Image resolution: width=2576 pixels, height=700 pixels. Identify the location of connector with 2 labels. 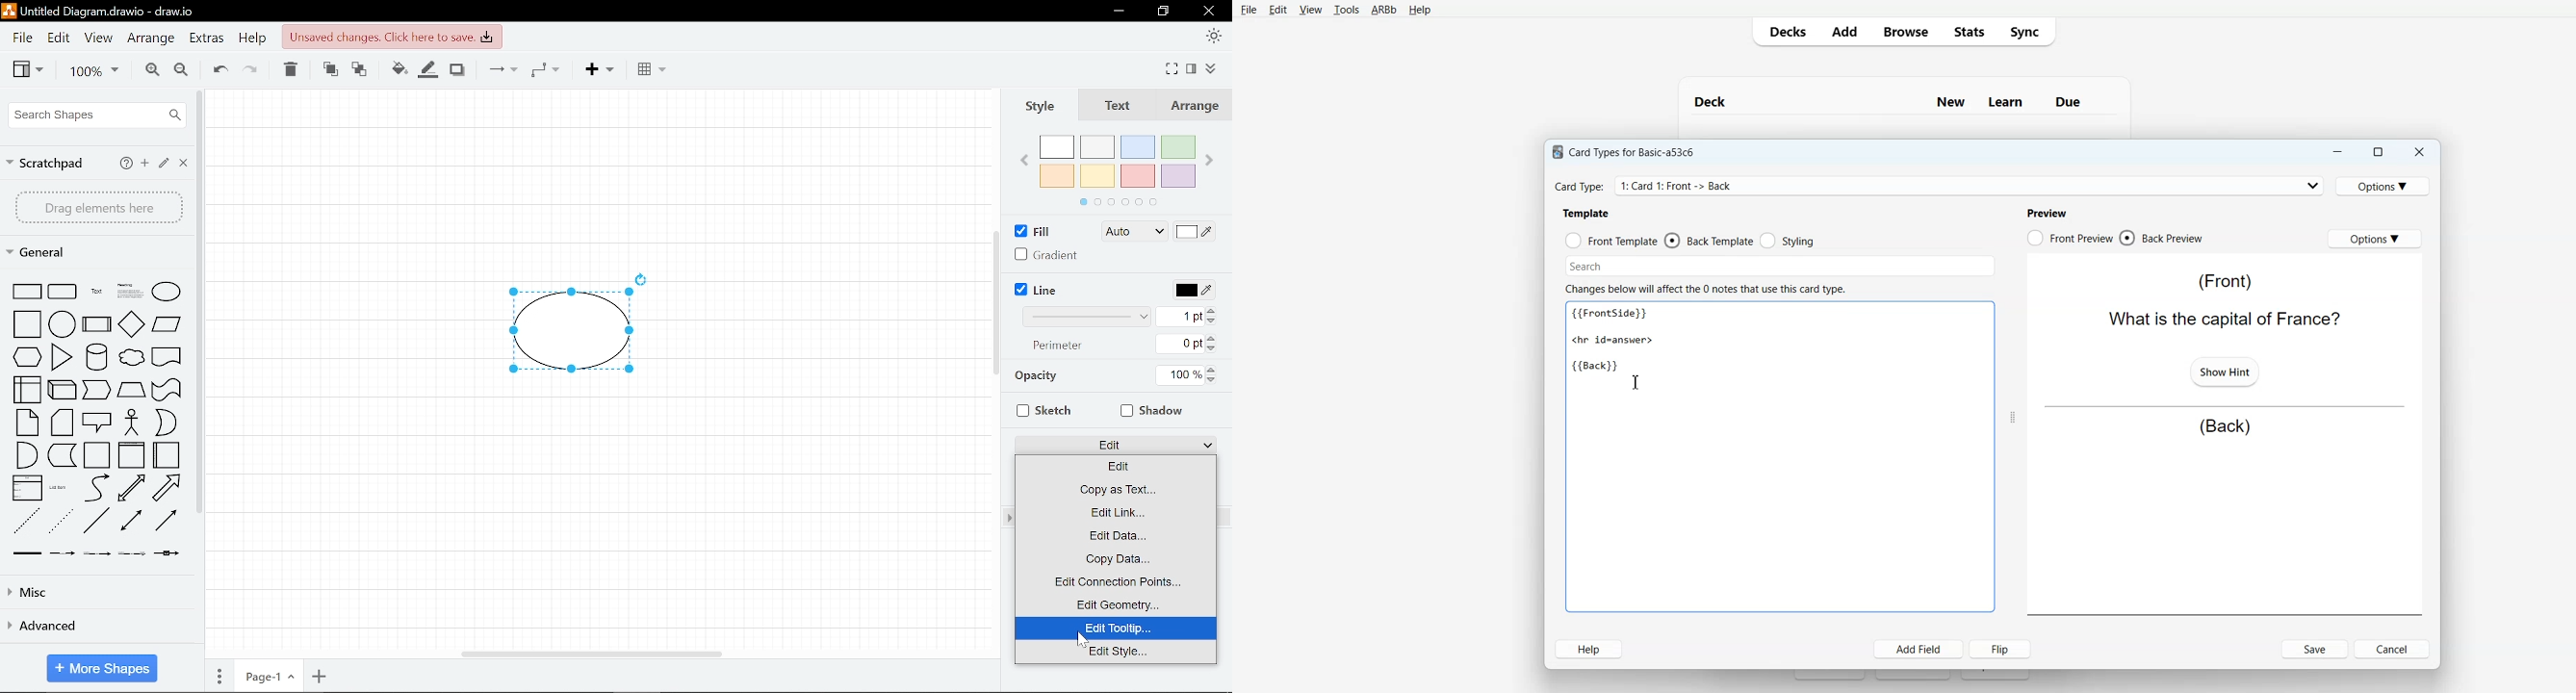
(96, 553).